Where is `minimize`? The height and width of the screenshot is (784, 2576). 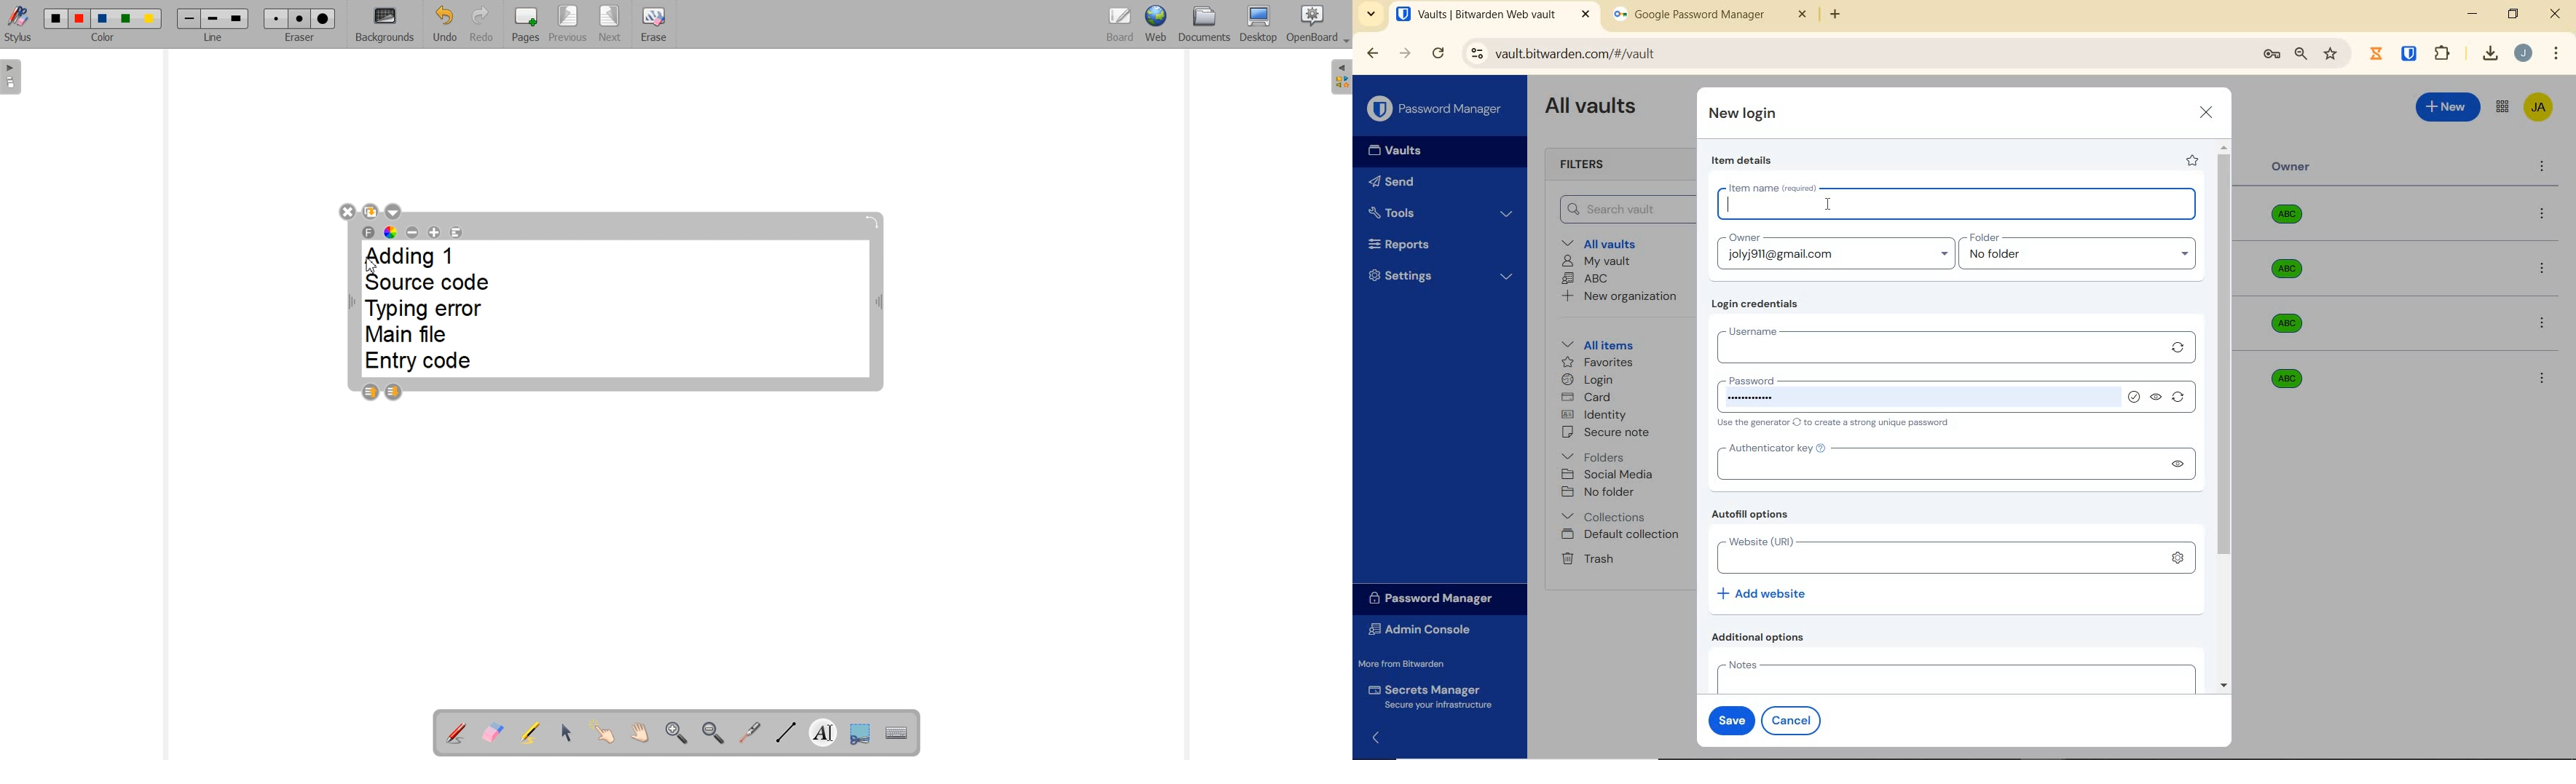 minimize is located at coordinates (2472, 14).